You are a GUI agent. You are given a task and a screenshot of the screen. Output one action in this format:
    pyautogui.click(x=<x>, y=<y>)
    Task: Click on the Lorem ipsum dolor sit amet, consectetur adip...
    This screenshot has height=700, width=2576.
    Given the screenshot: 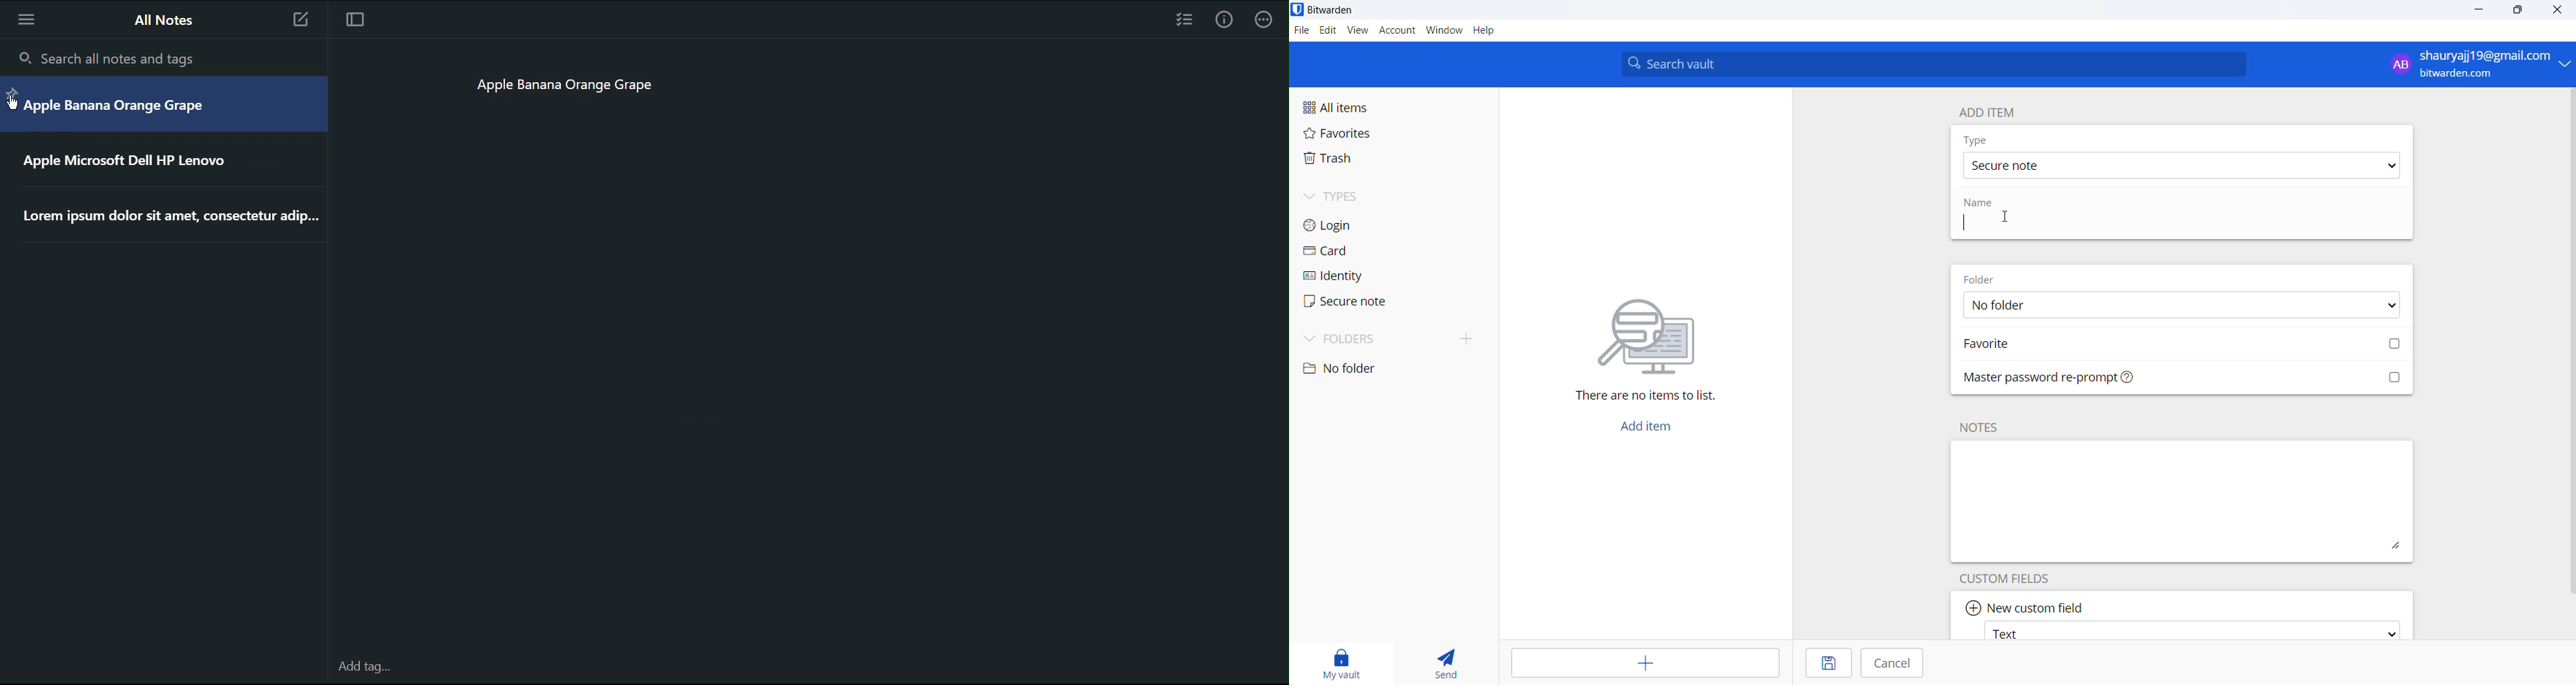 What is the action you would take?
    pyautogui.click(x=169, y=217)
    